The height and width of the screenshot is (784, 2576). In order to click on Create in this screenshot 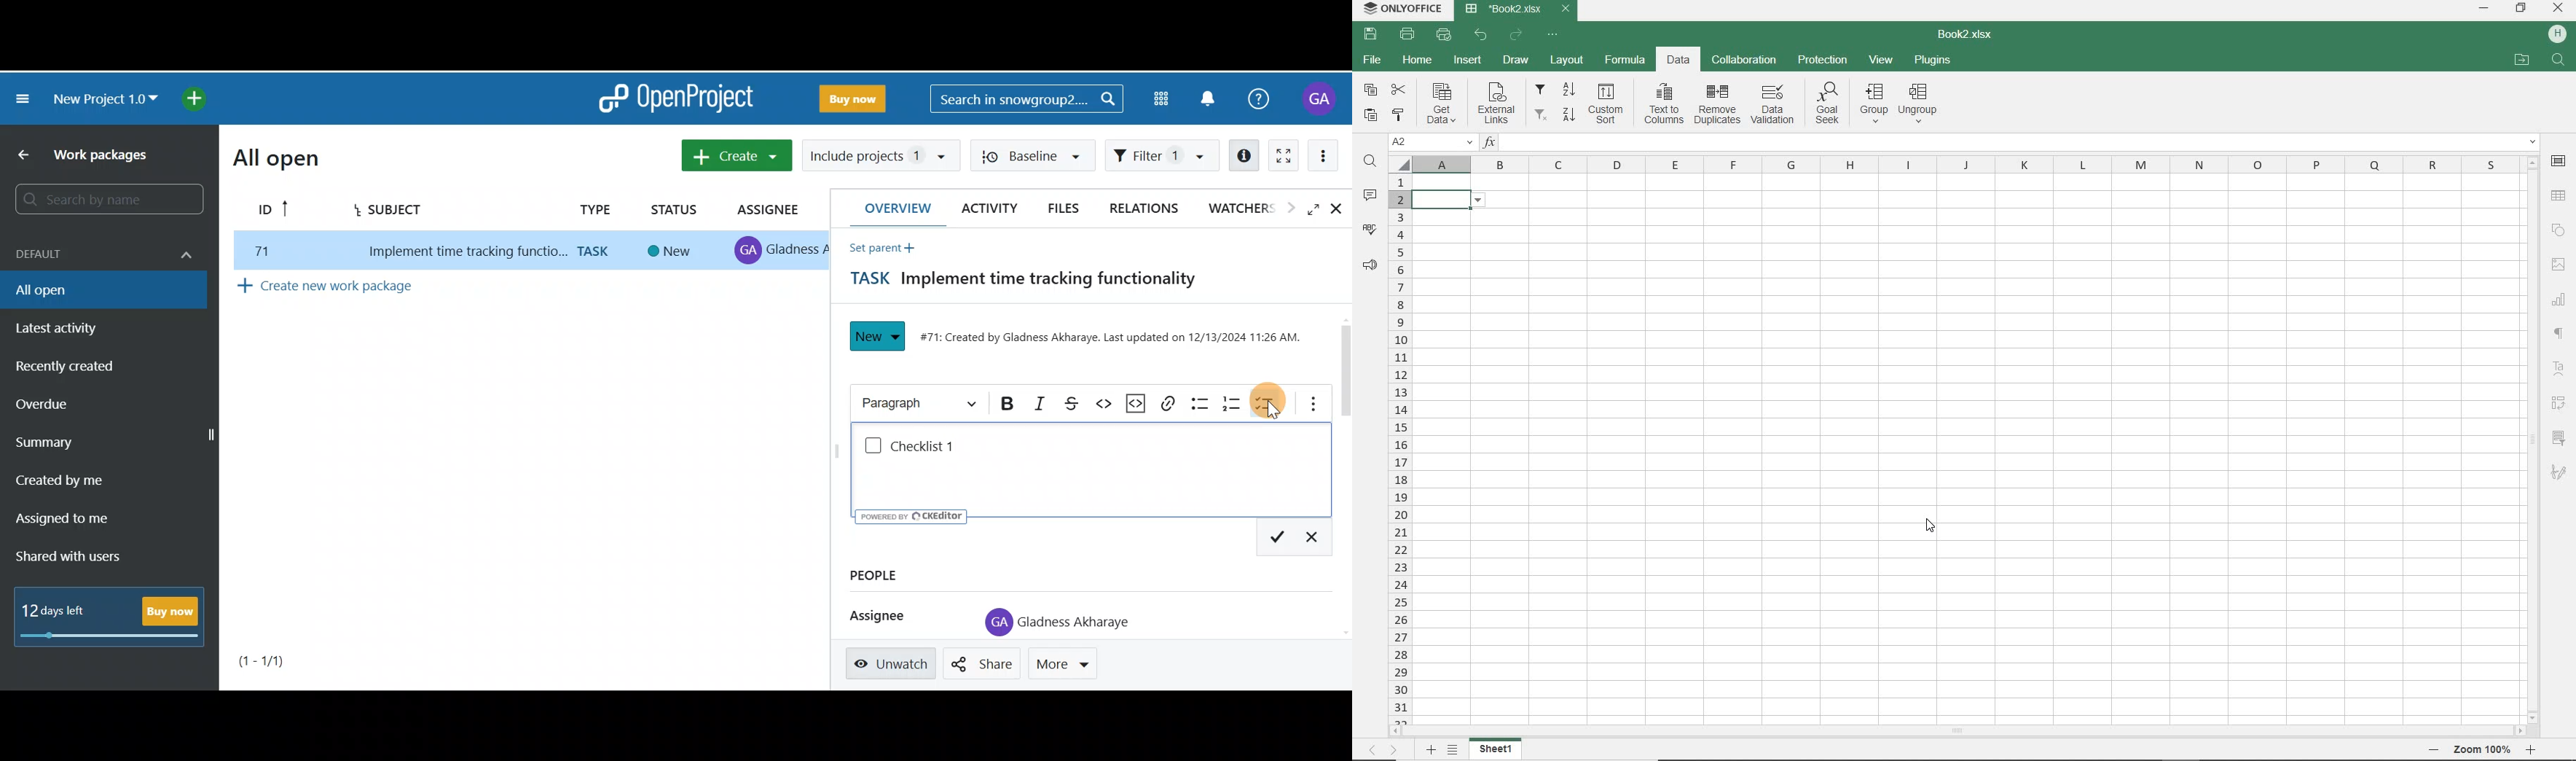, I will do `click(732, 153)`.